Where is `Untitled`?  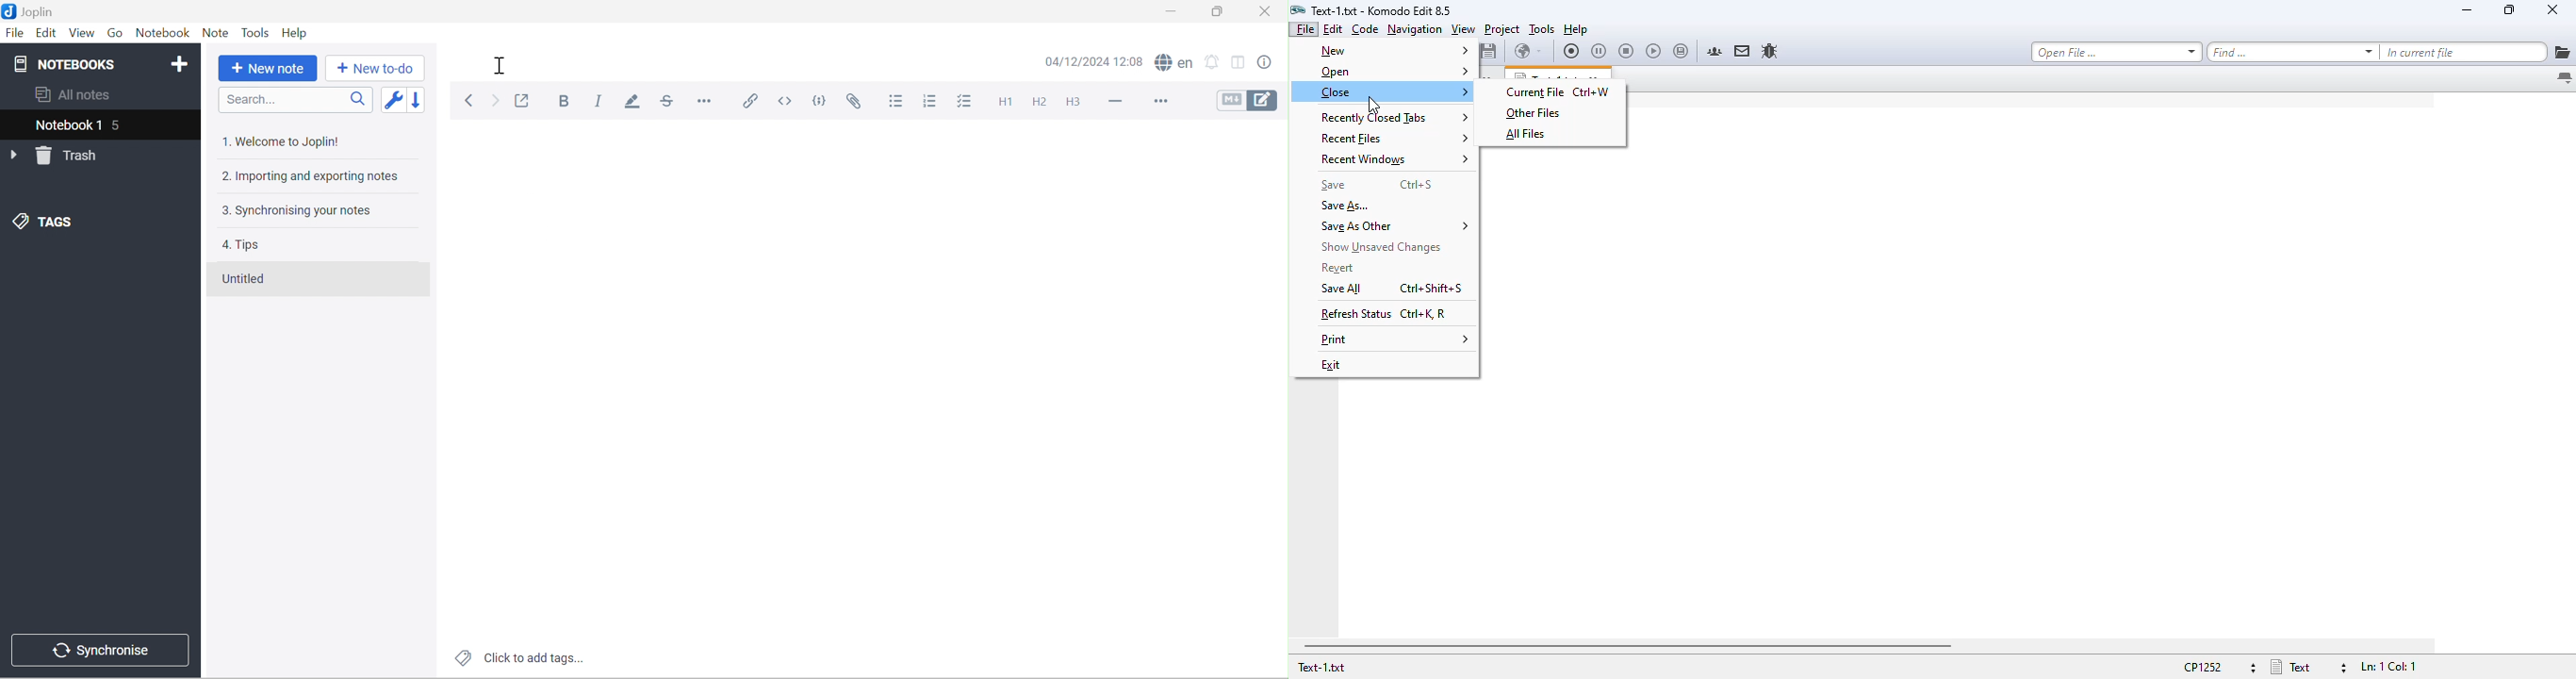
Untitled is located at coordinates (250, 280).